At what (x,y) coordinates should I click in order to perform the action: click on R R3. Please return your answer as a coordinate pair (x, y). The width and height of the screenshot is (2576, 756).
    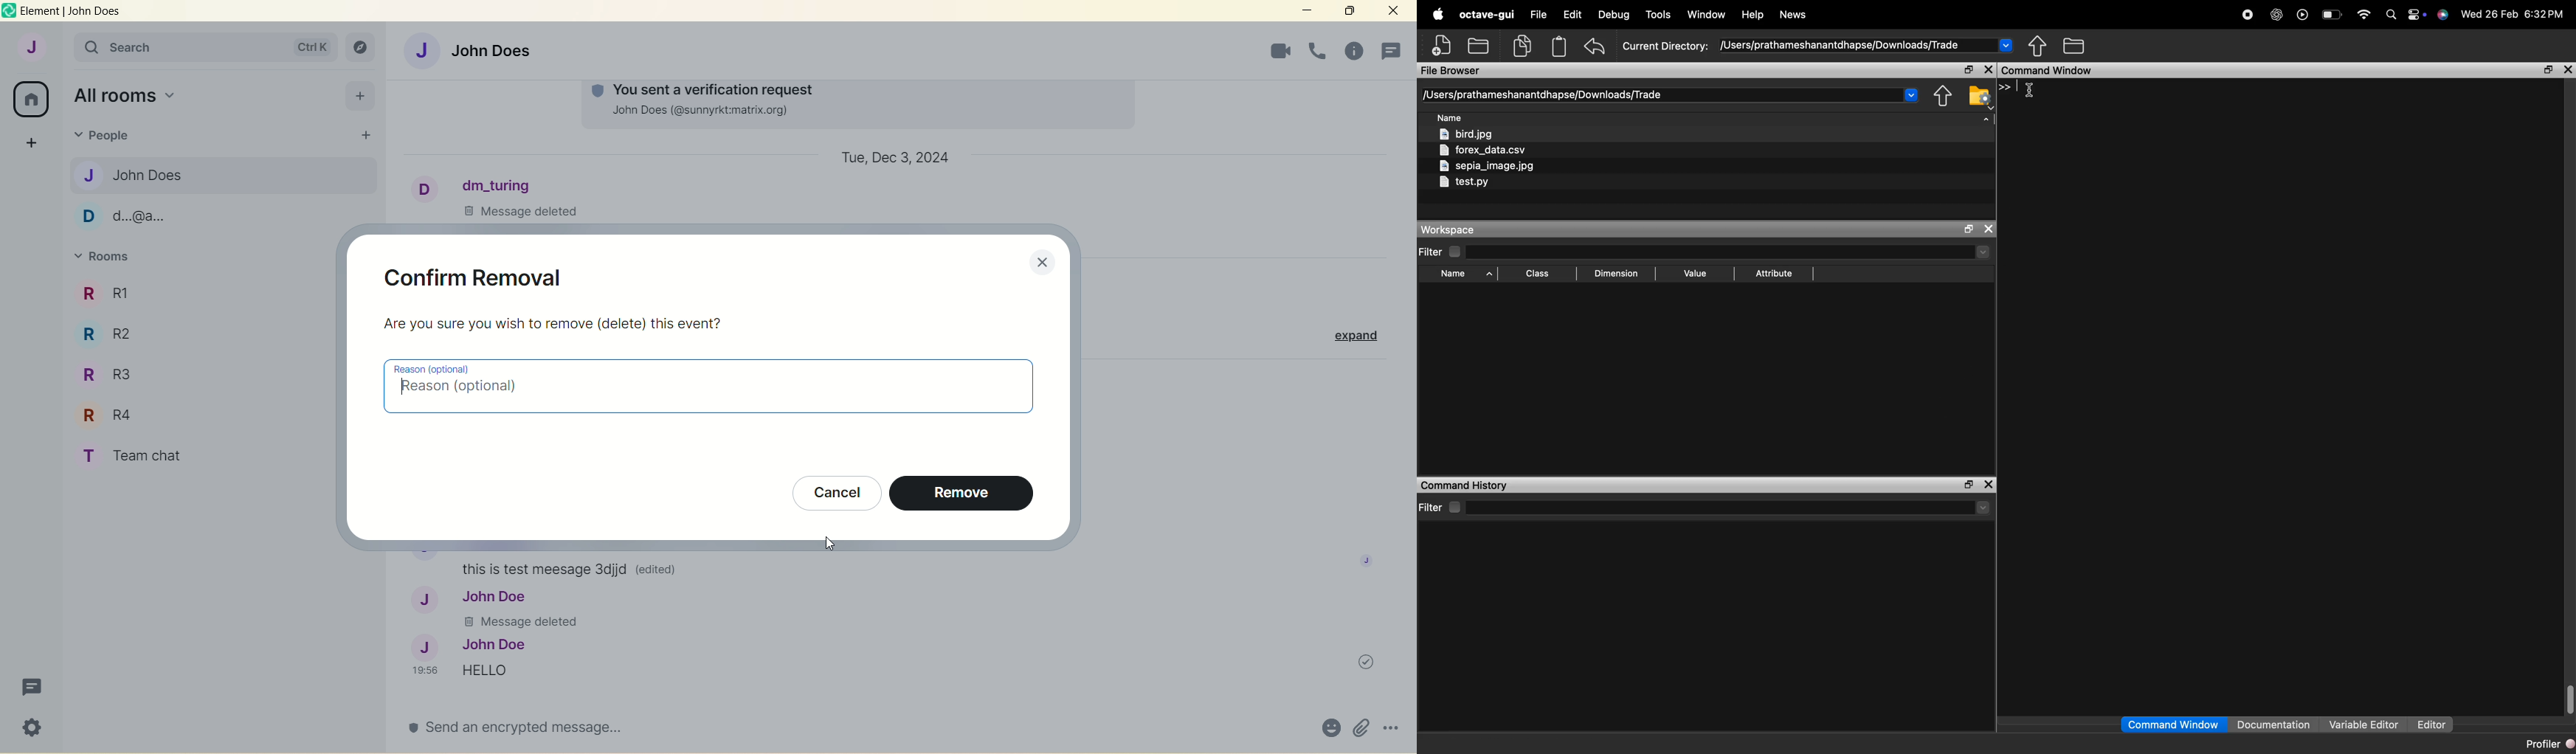
    Looking at the image, I should click on (108, 370).